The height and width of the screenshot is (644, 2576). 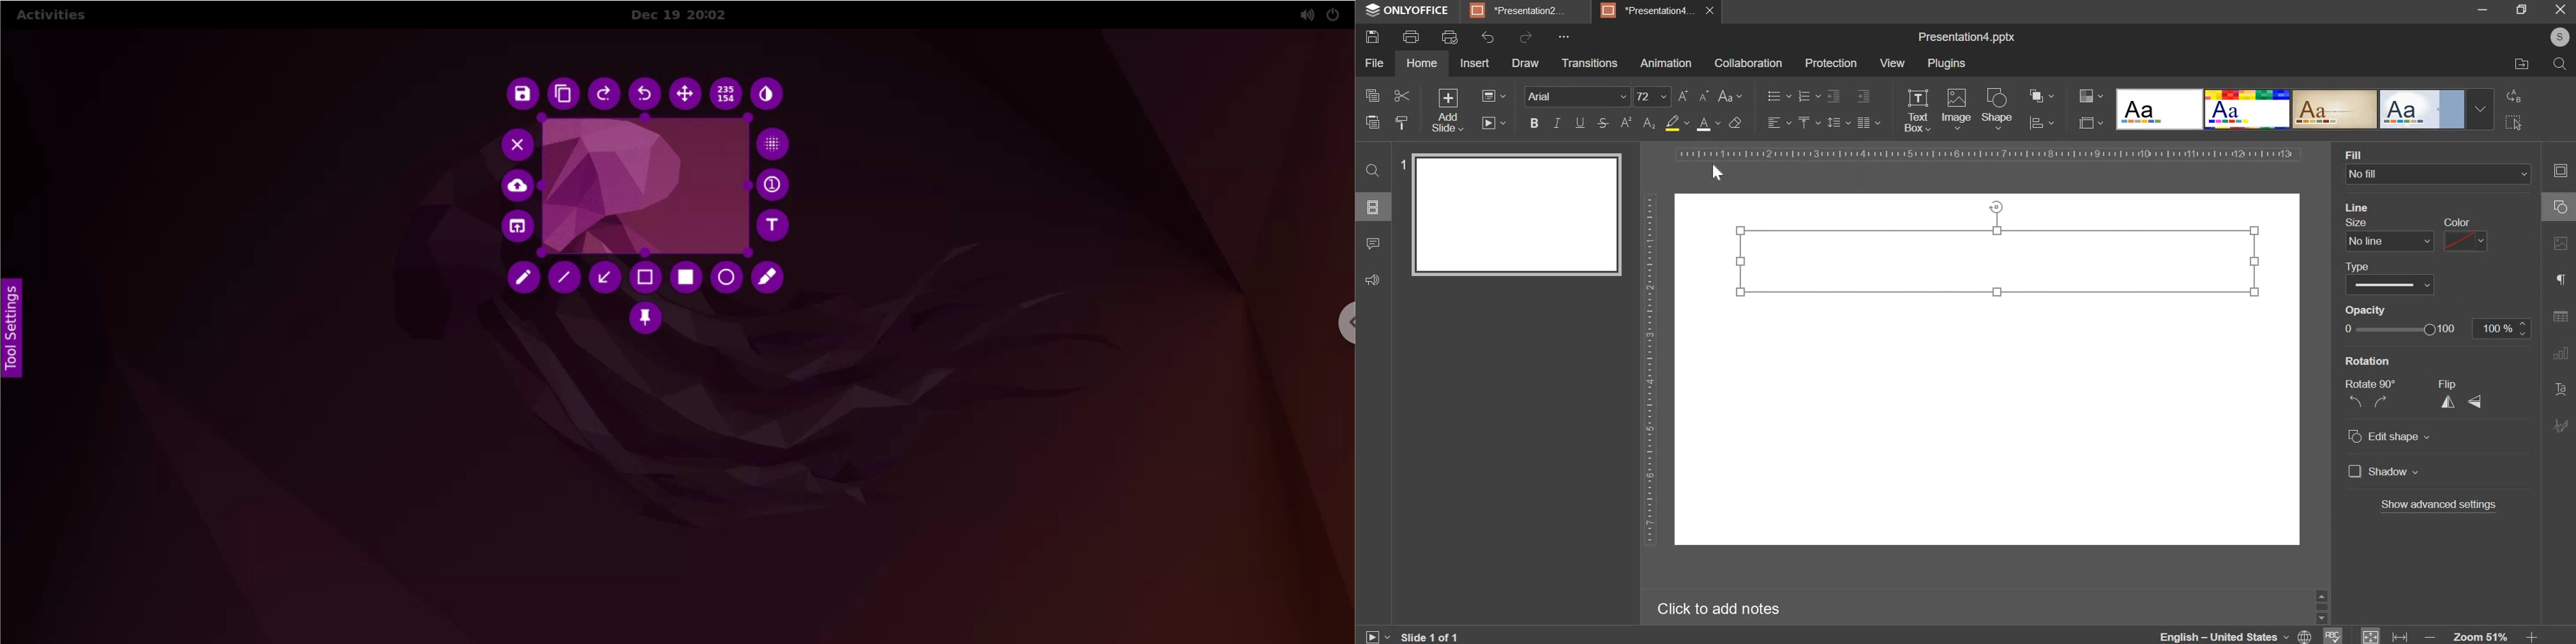 I want to click on copy, so click(x=1372, y=98).